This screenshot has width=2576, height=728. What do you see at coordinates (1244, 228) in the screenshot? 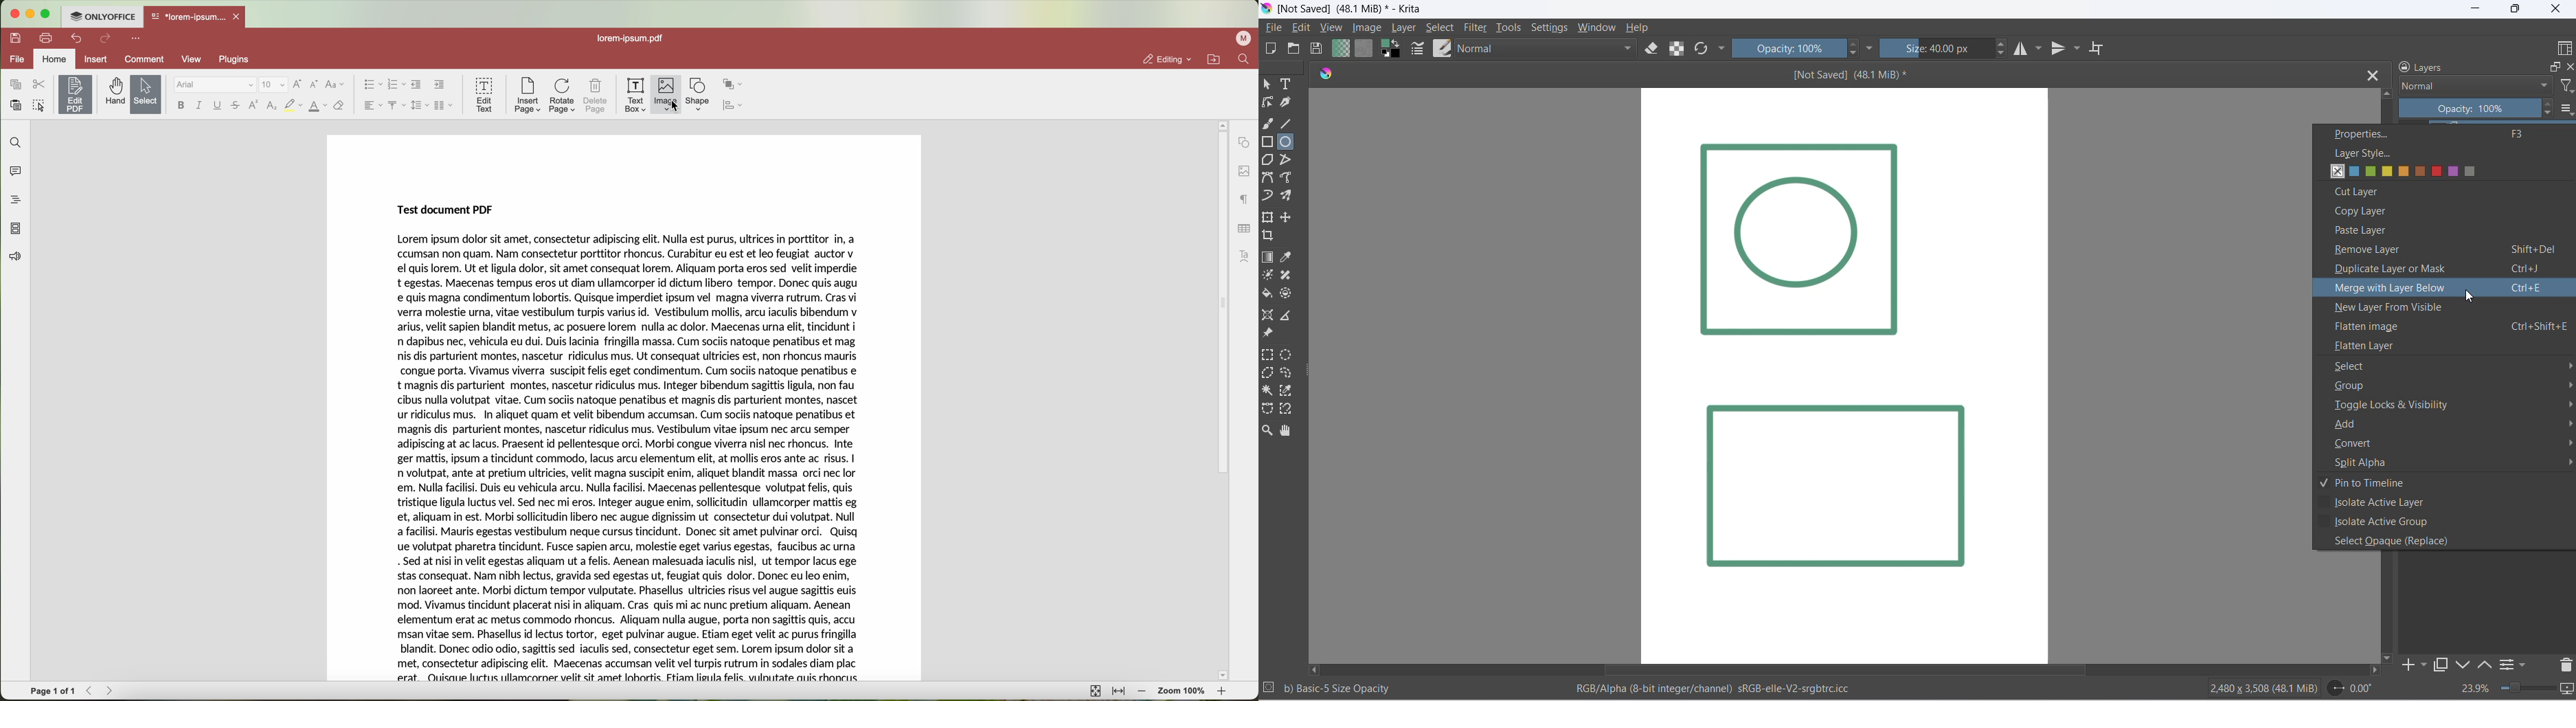
I see `table settings` at bounding box center [1244, 228].